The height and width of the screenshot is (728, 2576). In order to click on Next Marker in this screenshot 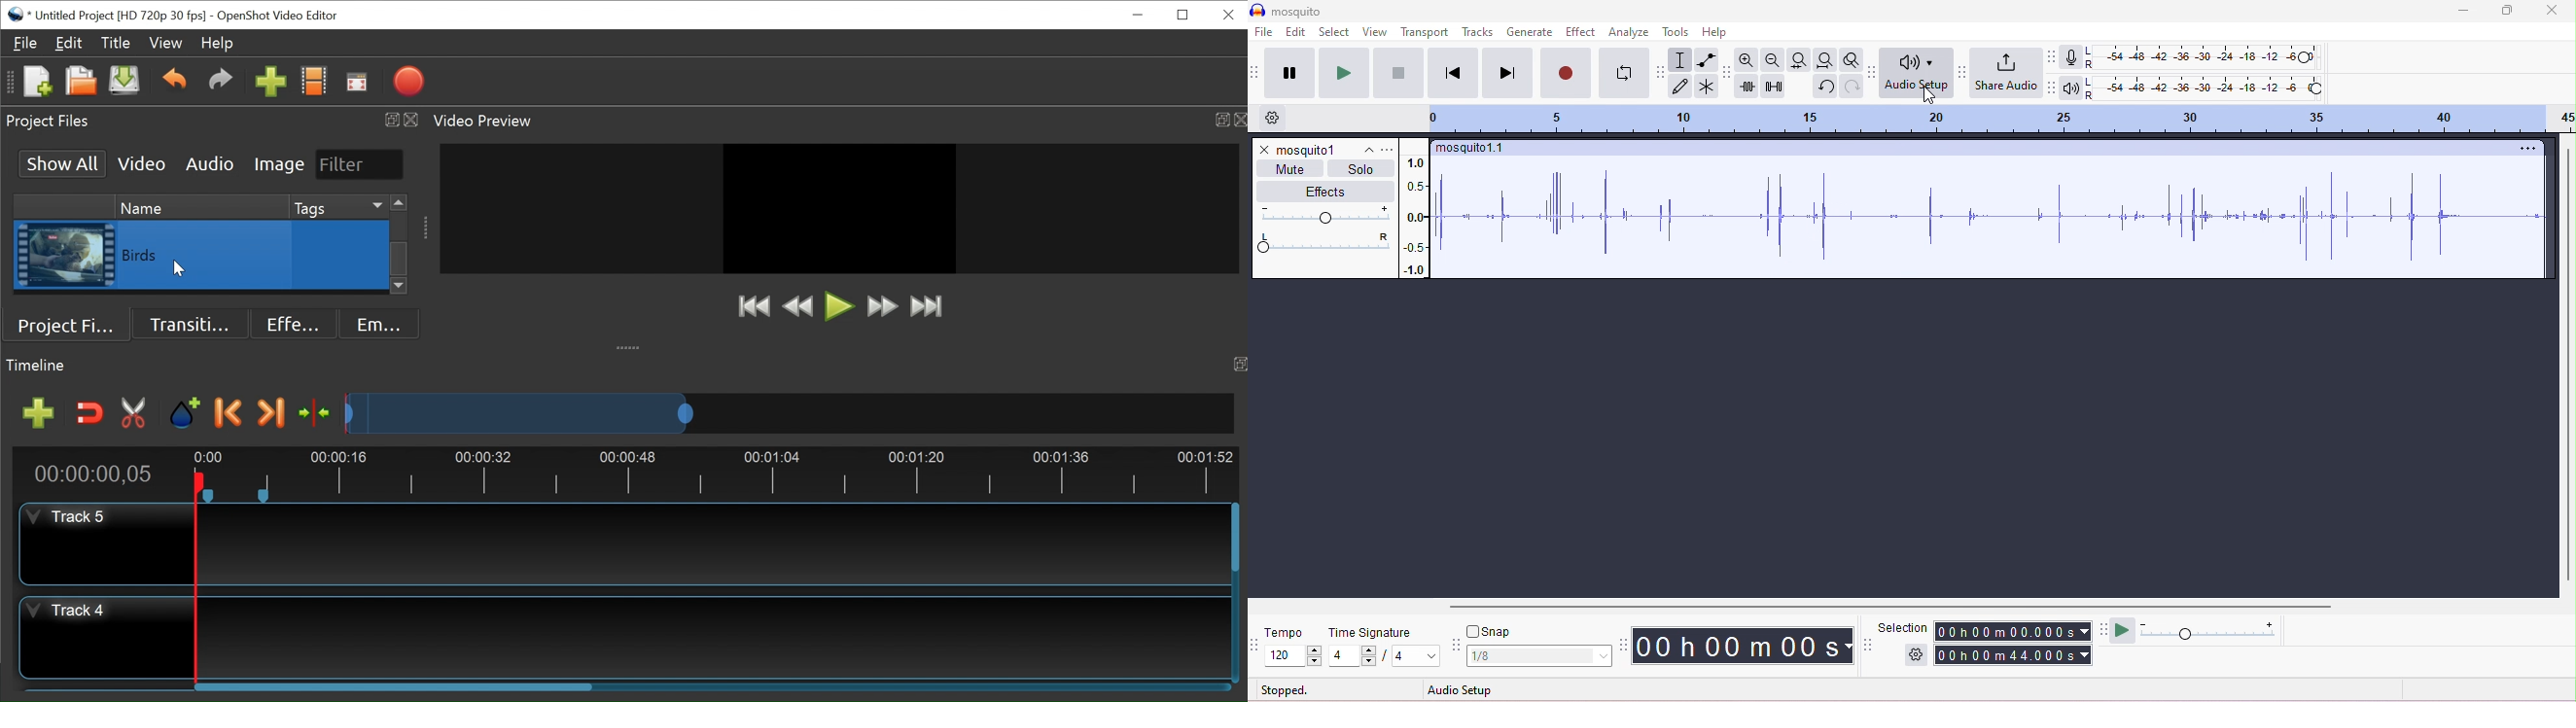, I will do `click(271, 413)`.